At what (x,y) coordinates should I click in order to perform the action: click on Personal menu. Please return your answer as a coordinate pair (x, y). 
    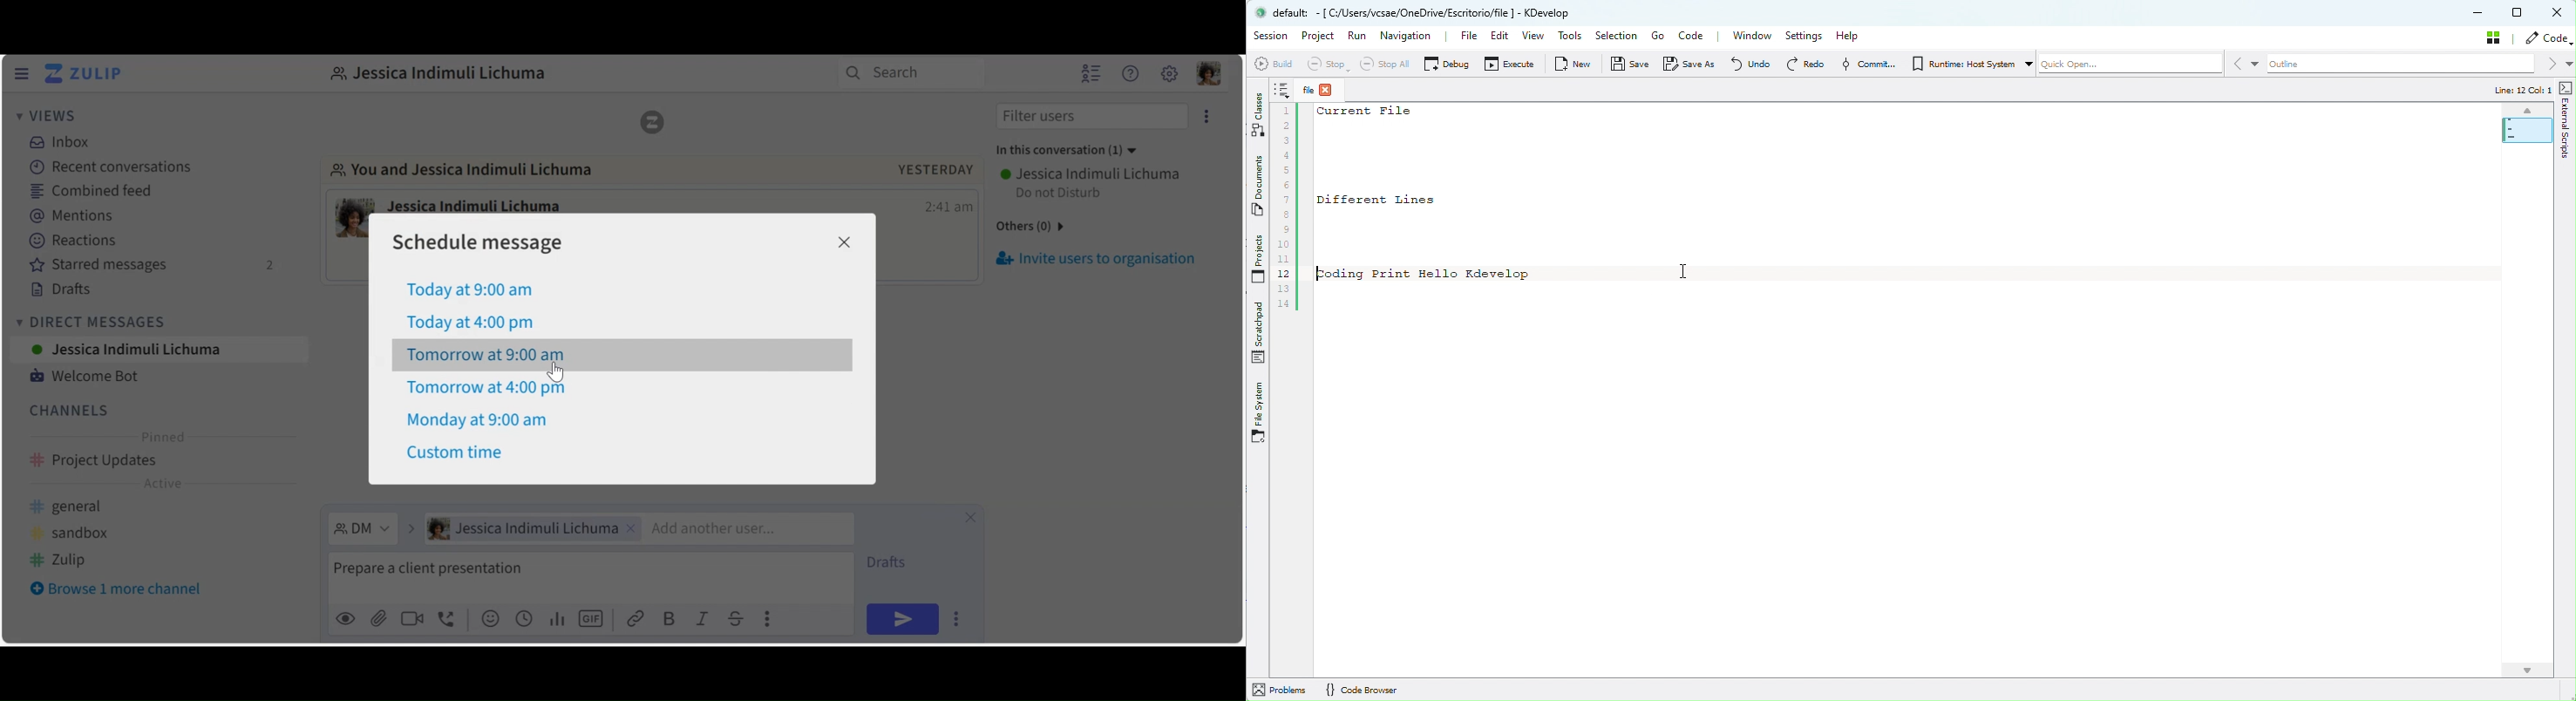
    Looking at the image, I should click on (1206, 73).